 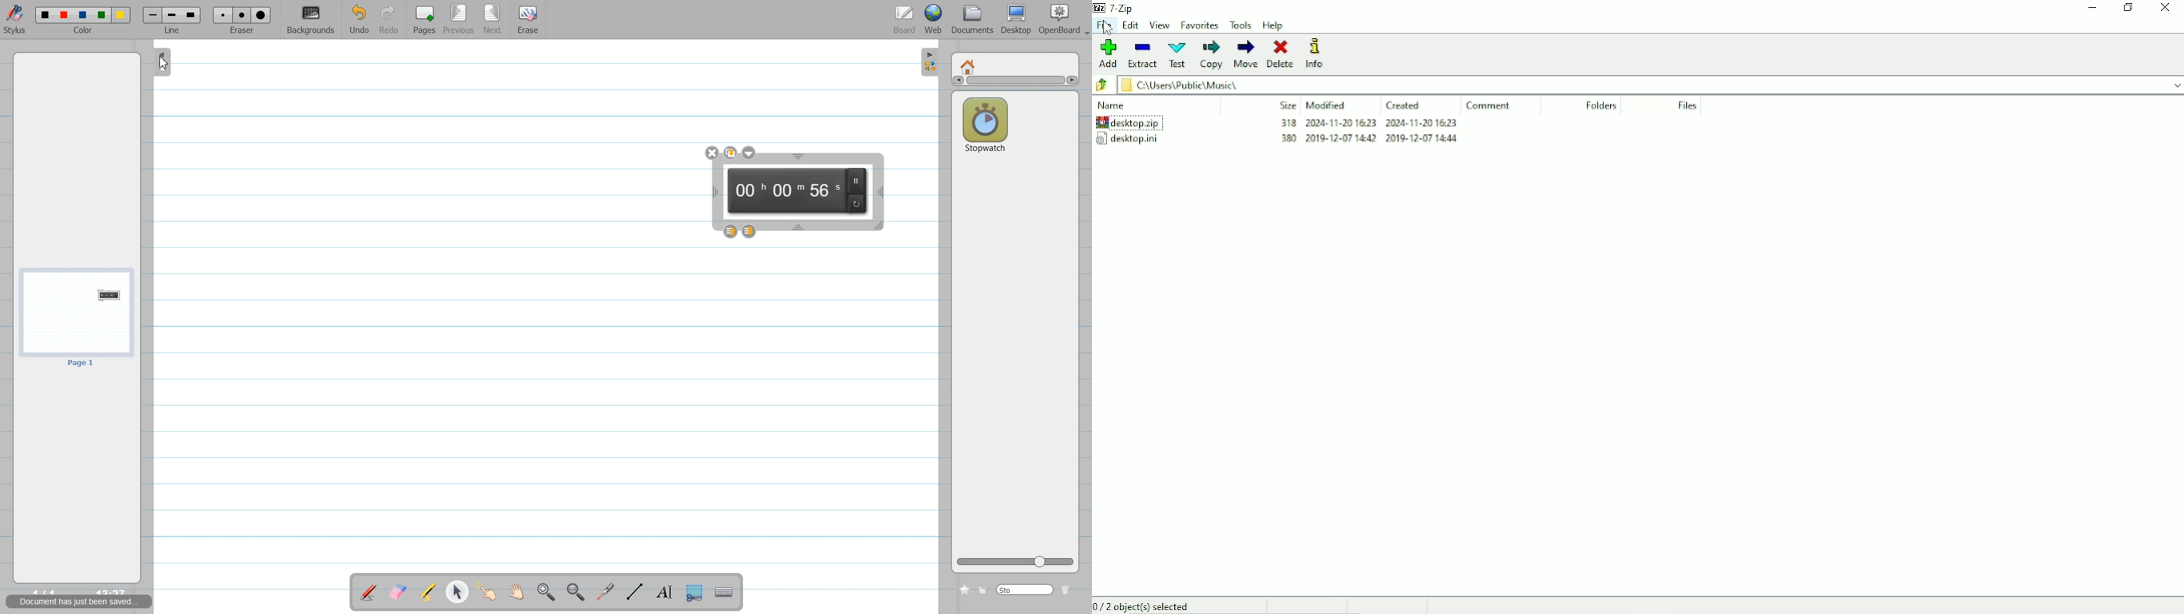 What do you see at coordinates (1159, 26) in the screenshot?
I see `View` at bounding box center [1159, 26].